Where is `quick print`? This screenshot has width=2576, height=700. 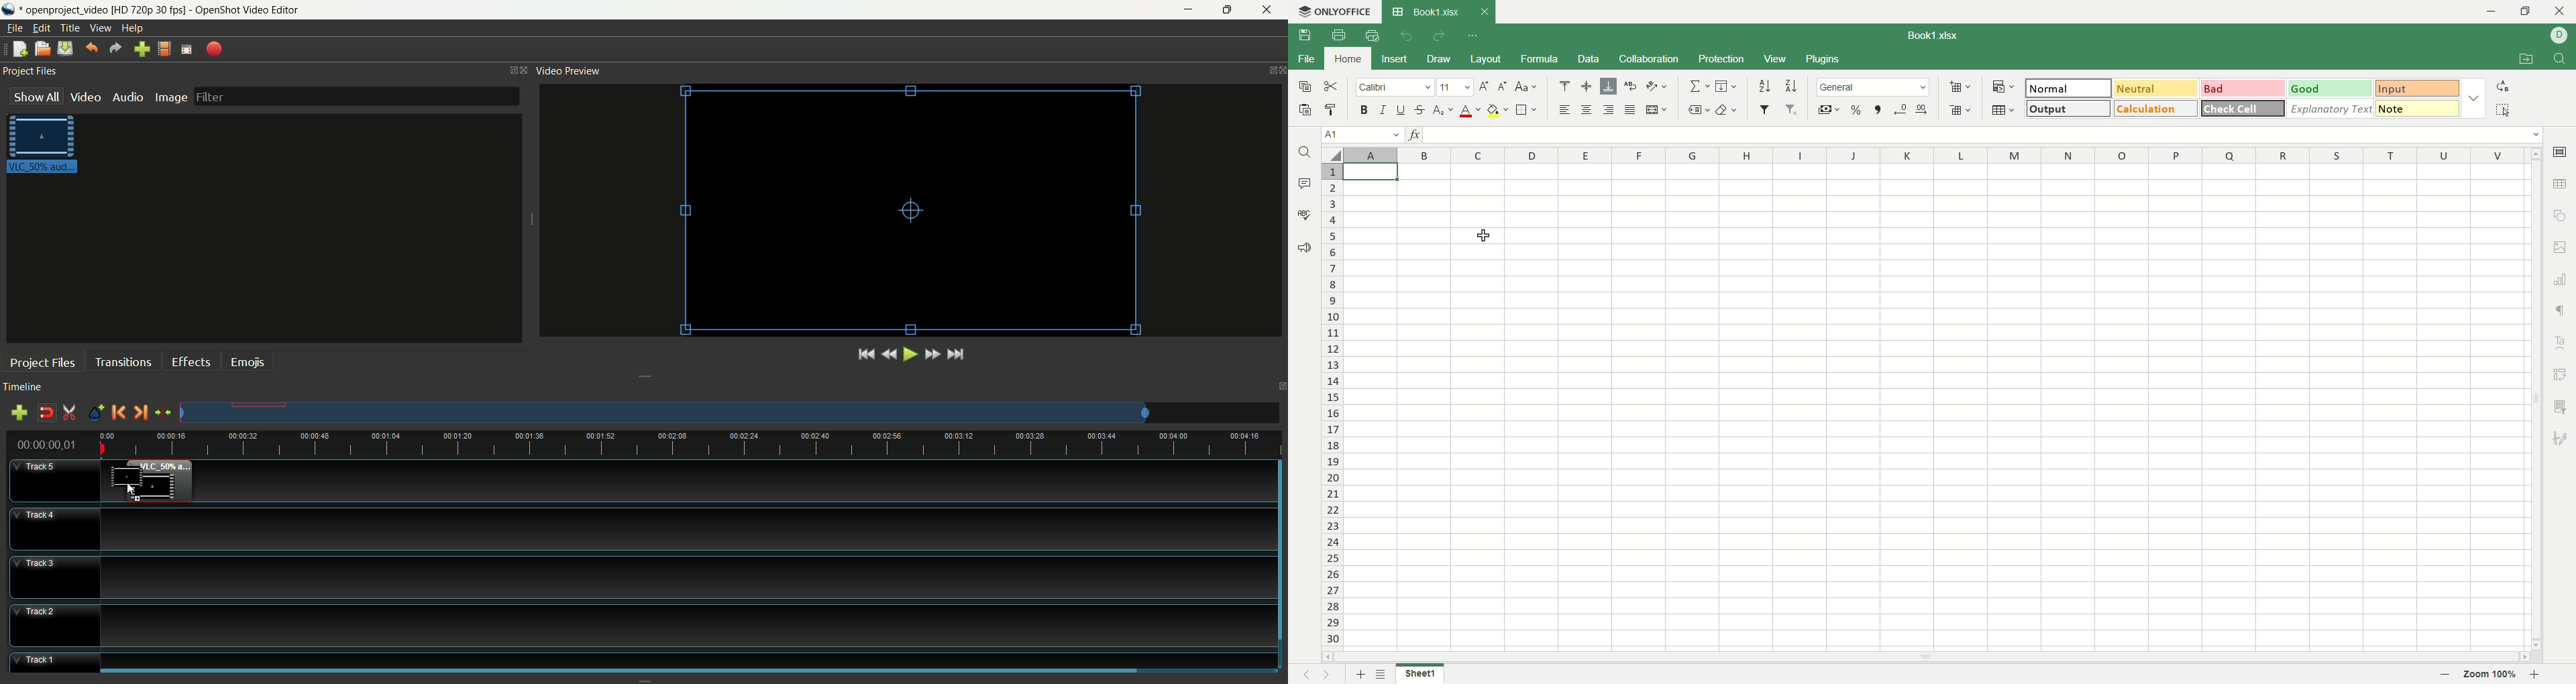 quick print is located at coordinates (1371, 36).